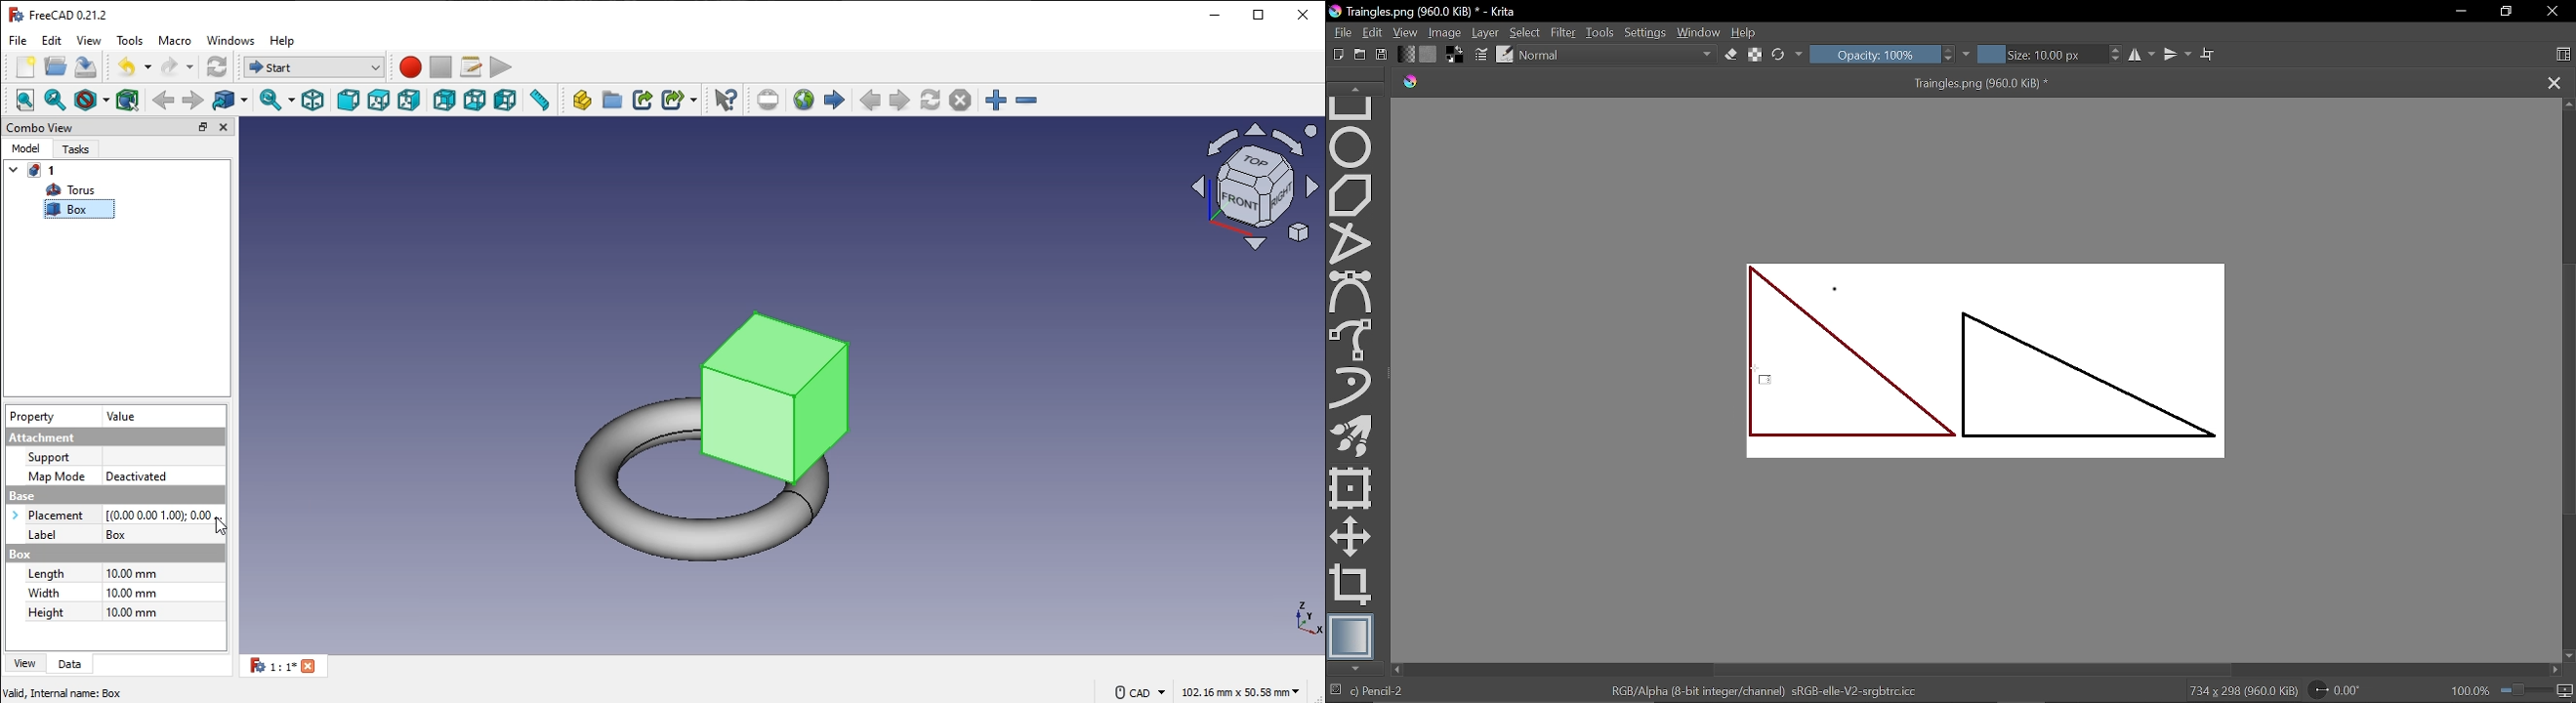 The height and width of the screenshot is (728, 2576). Describe the element at coordinates (725, 98) in the screenshot. I see `whats this` at that location.